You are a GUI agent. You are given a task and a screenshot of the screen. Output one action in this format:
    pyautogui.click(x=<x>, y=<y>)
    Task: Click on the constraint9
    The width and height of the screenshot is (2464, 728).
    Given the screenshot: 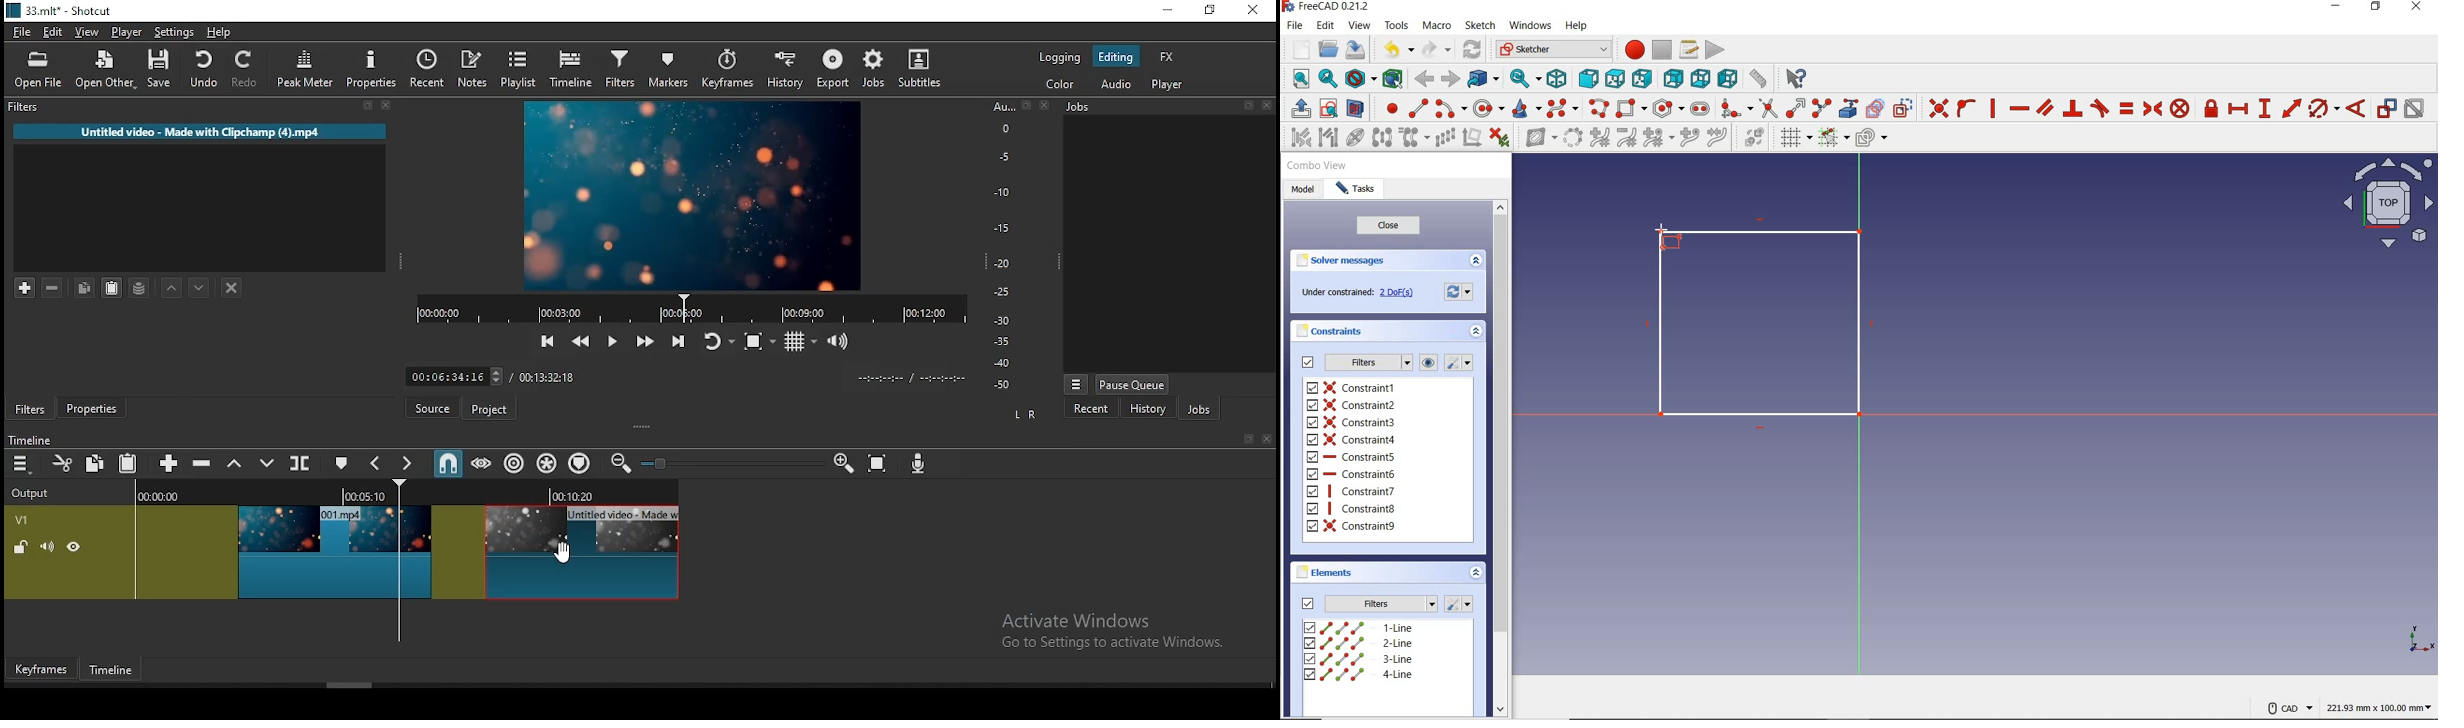 What is the action you would take?
    pyautogui.click(x=1353, y=526)
    